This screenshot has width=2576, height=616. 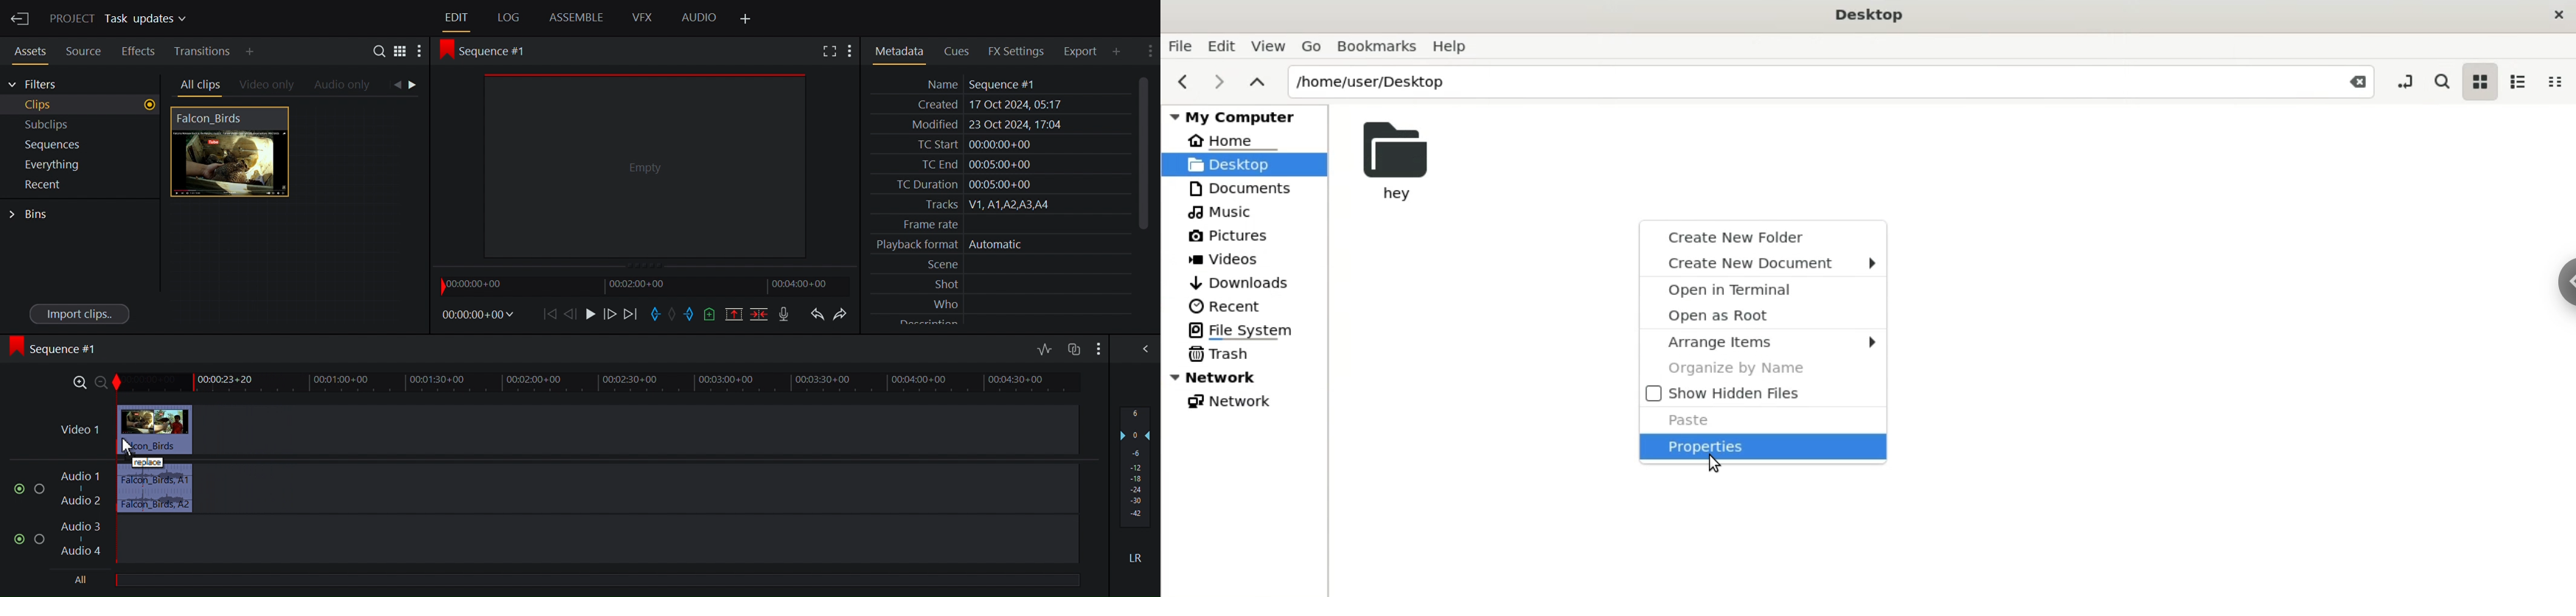 What do you see at coordinates (552, 314) in the screenshot?
I see `Move back` at bounding box center [552, 314].